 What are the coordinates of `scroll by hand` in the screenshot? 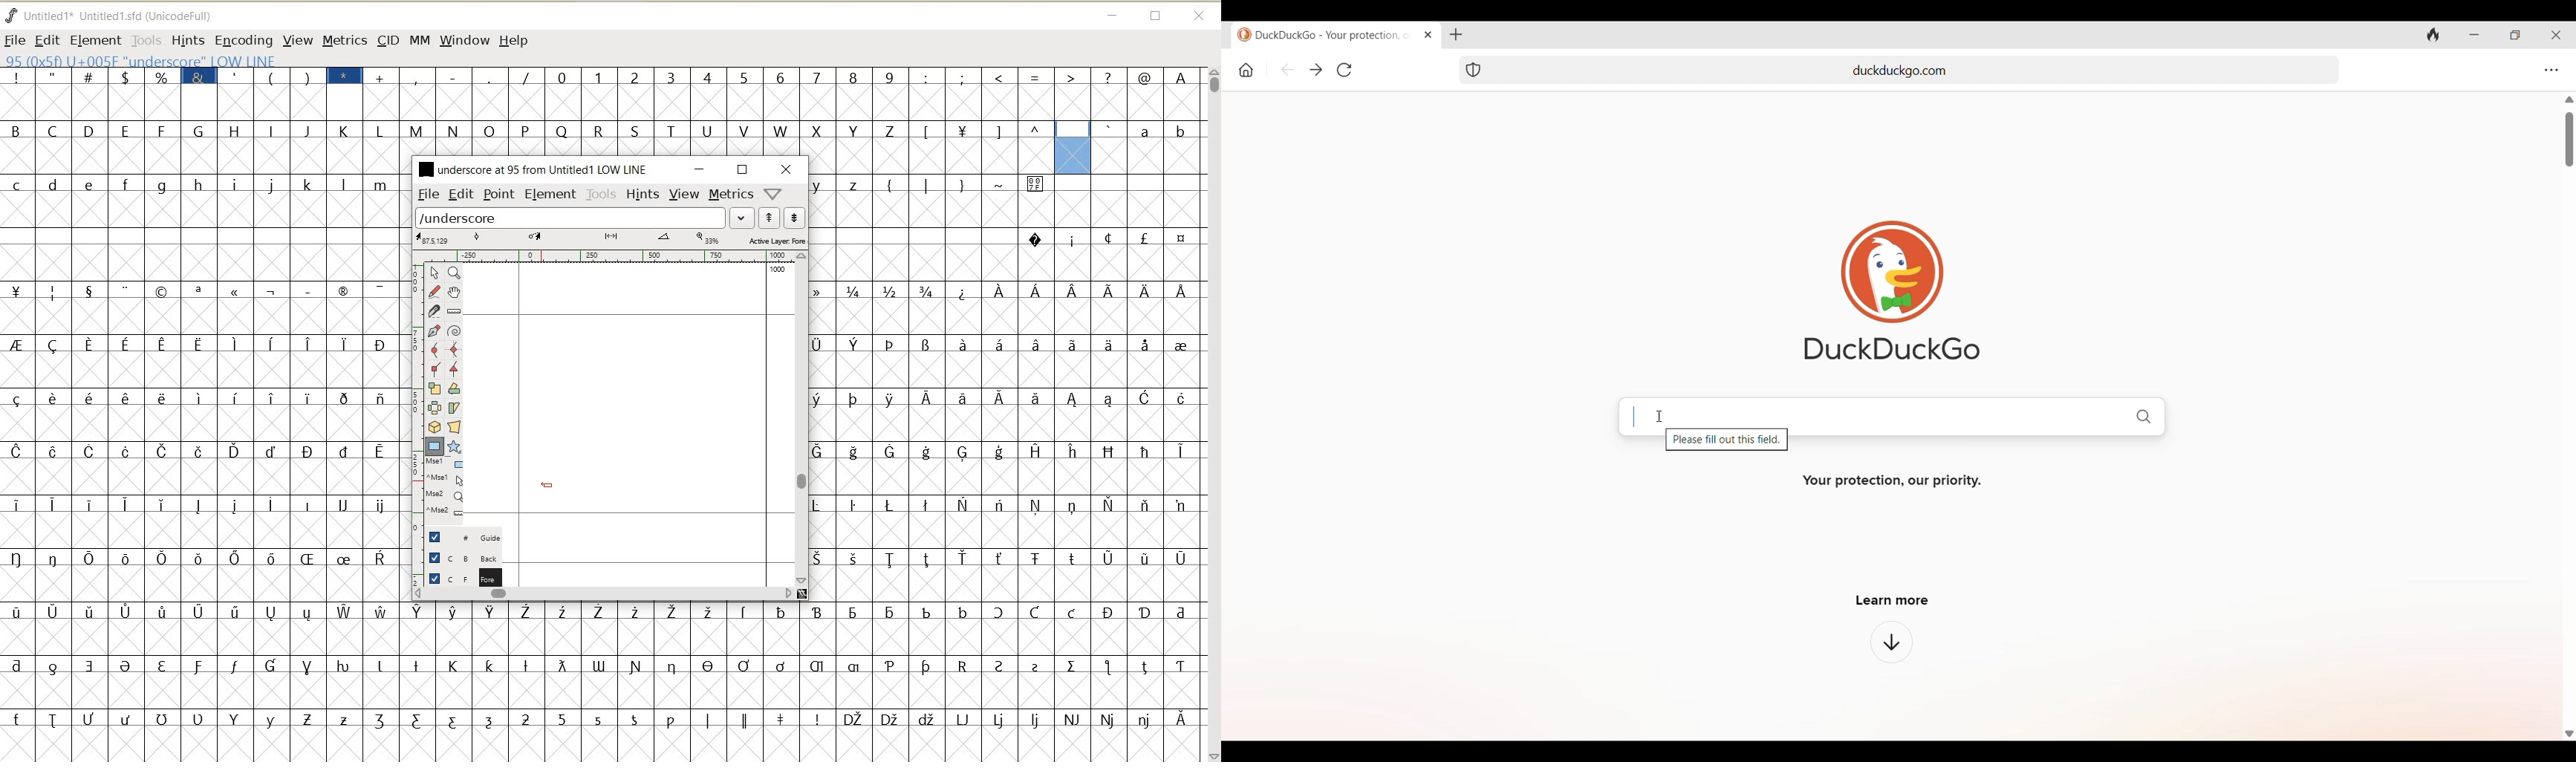 It's located at (455, 292).